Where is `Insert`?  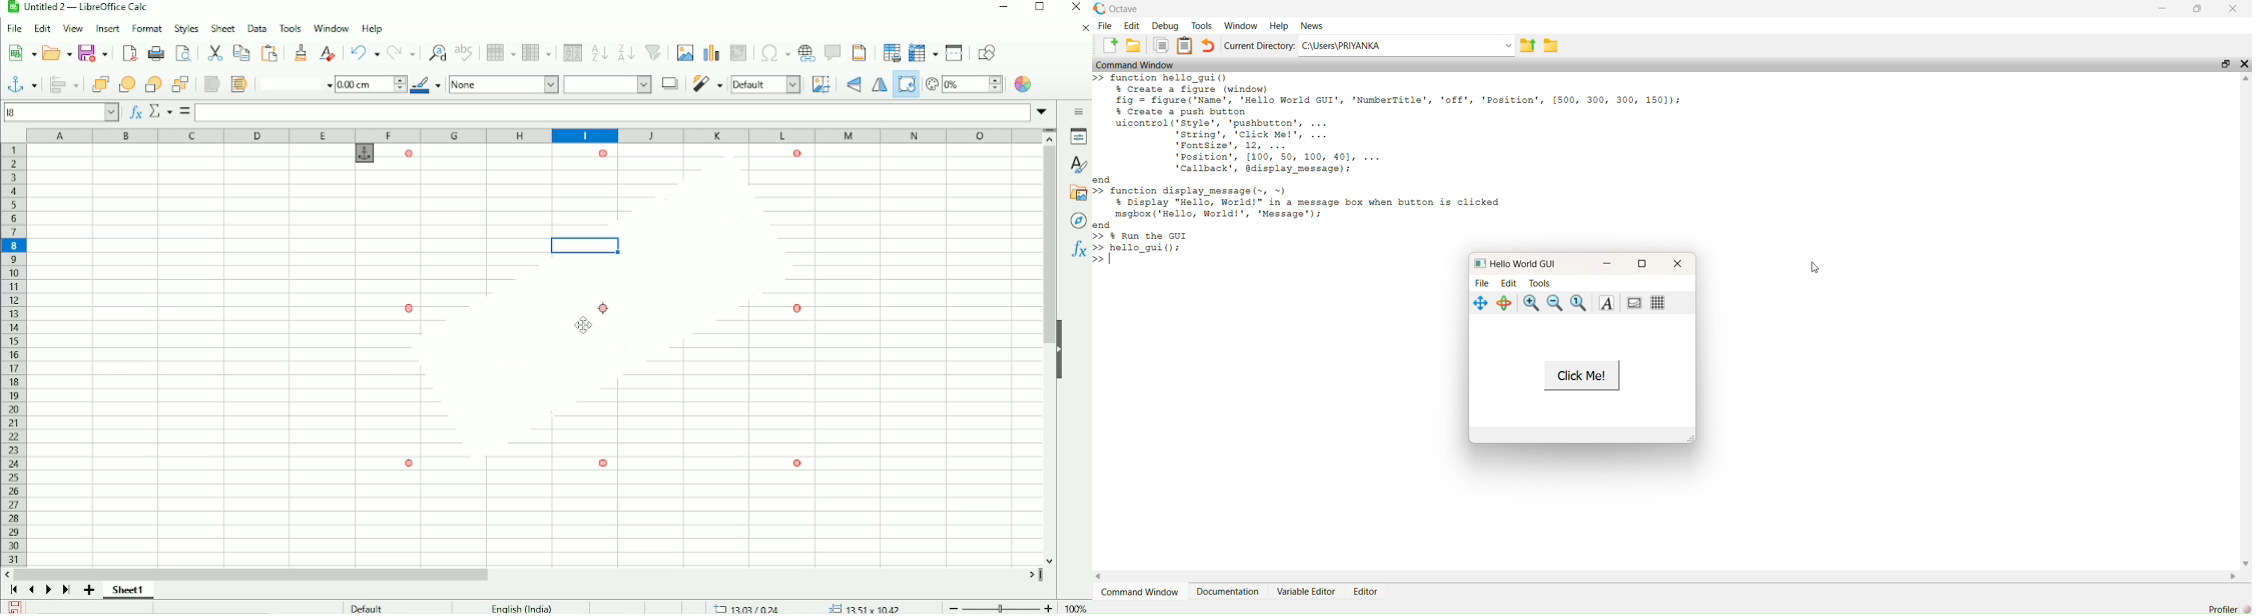
Insert is located at coordinates (106, 28).